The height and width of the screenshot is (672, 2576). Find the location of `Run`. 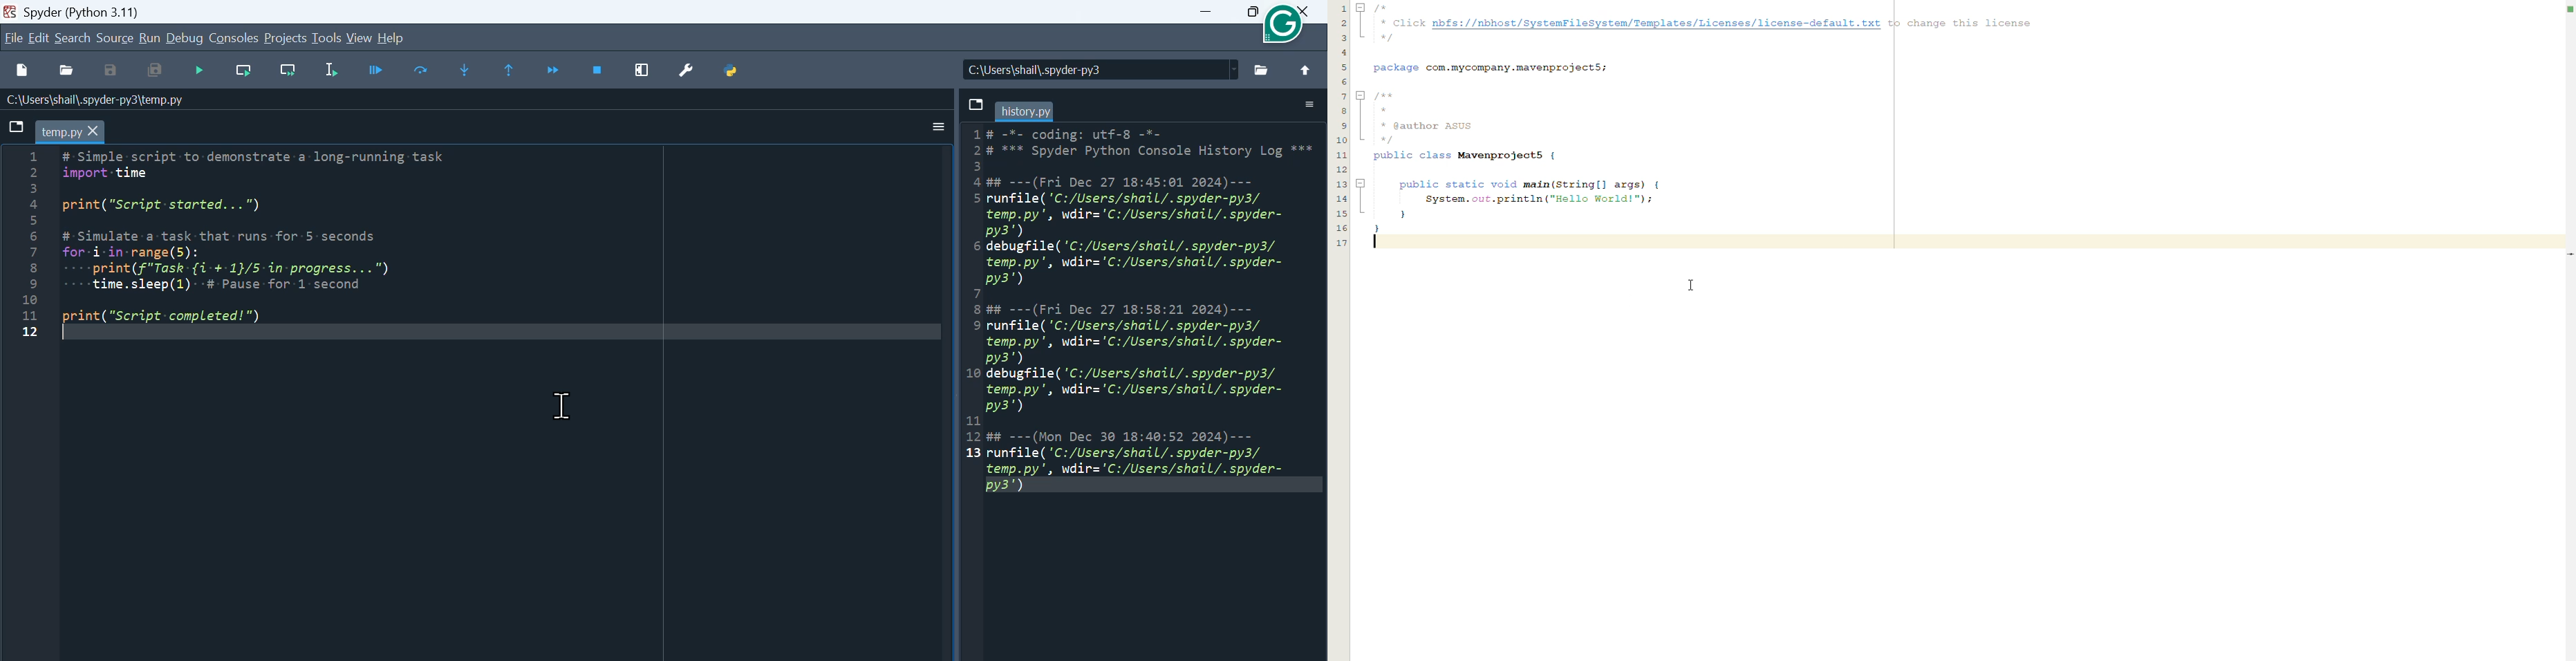

Run is located at coordinates (150, 38).